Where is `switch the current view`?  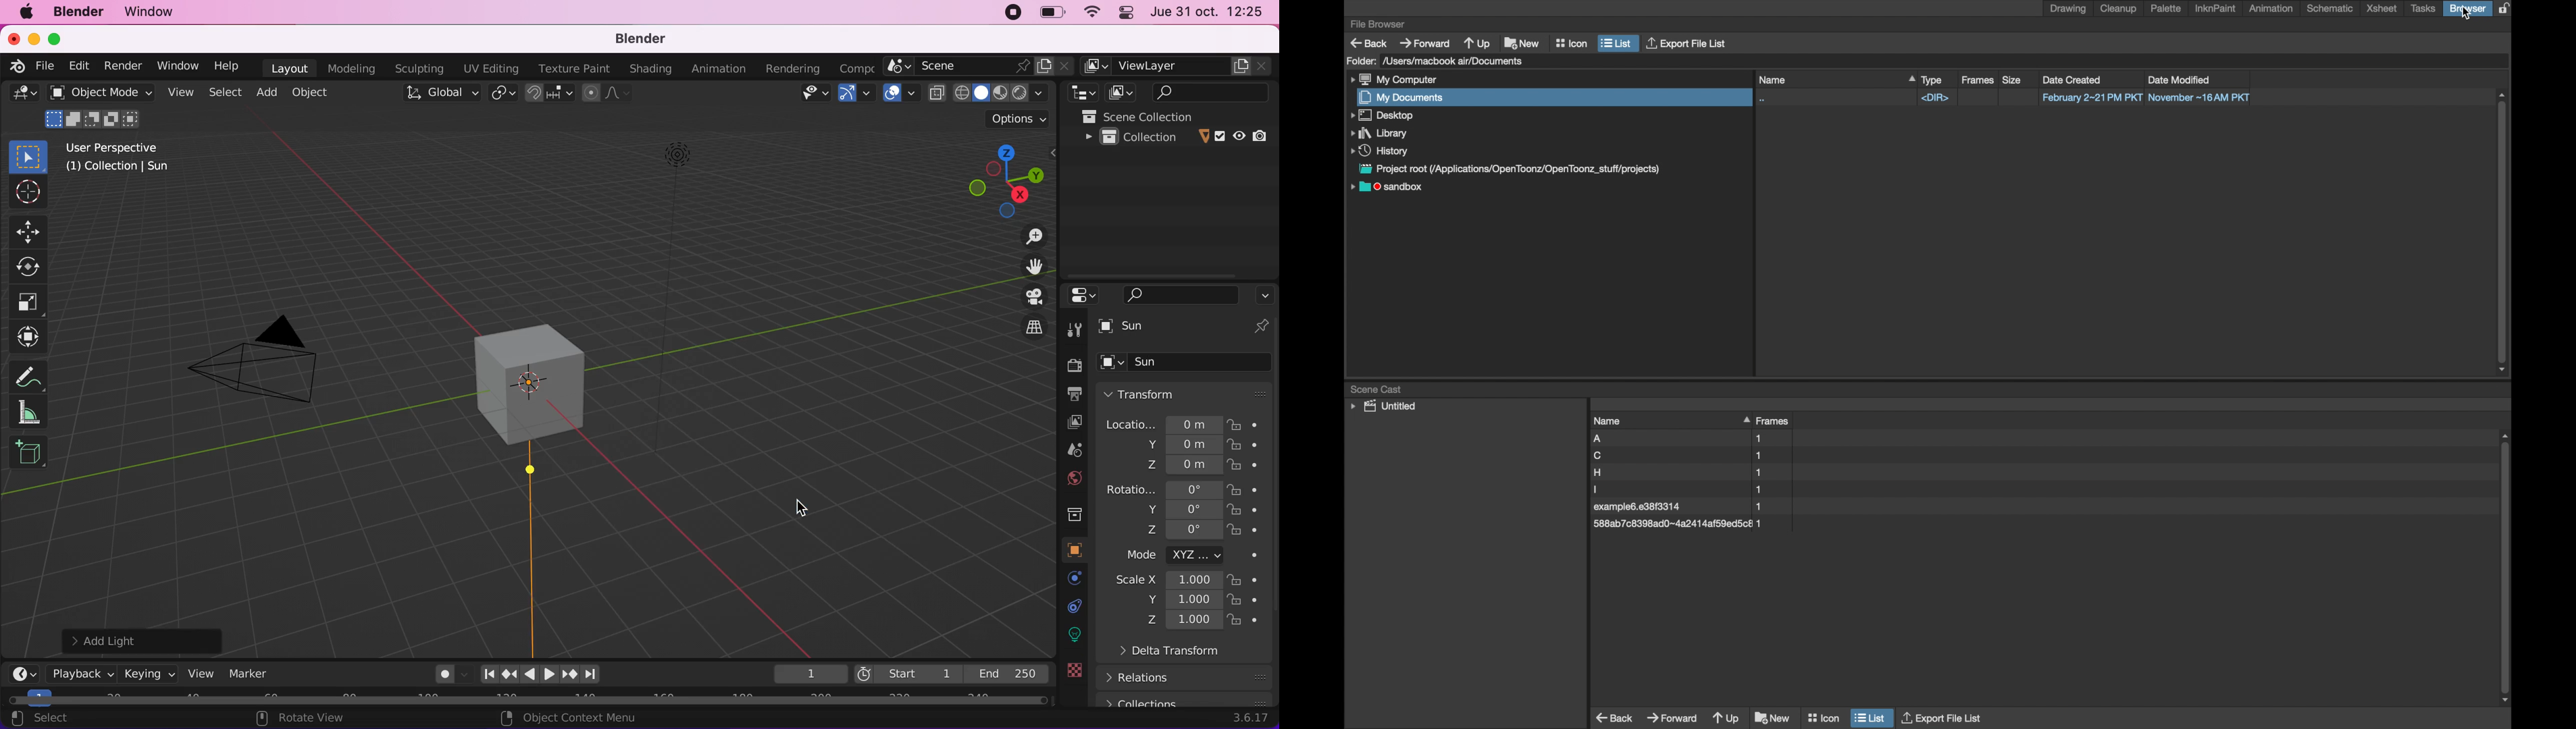
switch the current view is located at coordinates (1023, 328).